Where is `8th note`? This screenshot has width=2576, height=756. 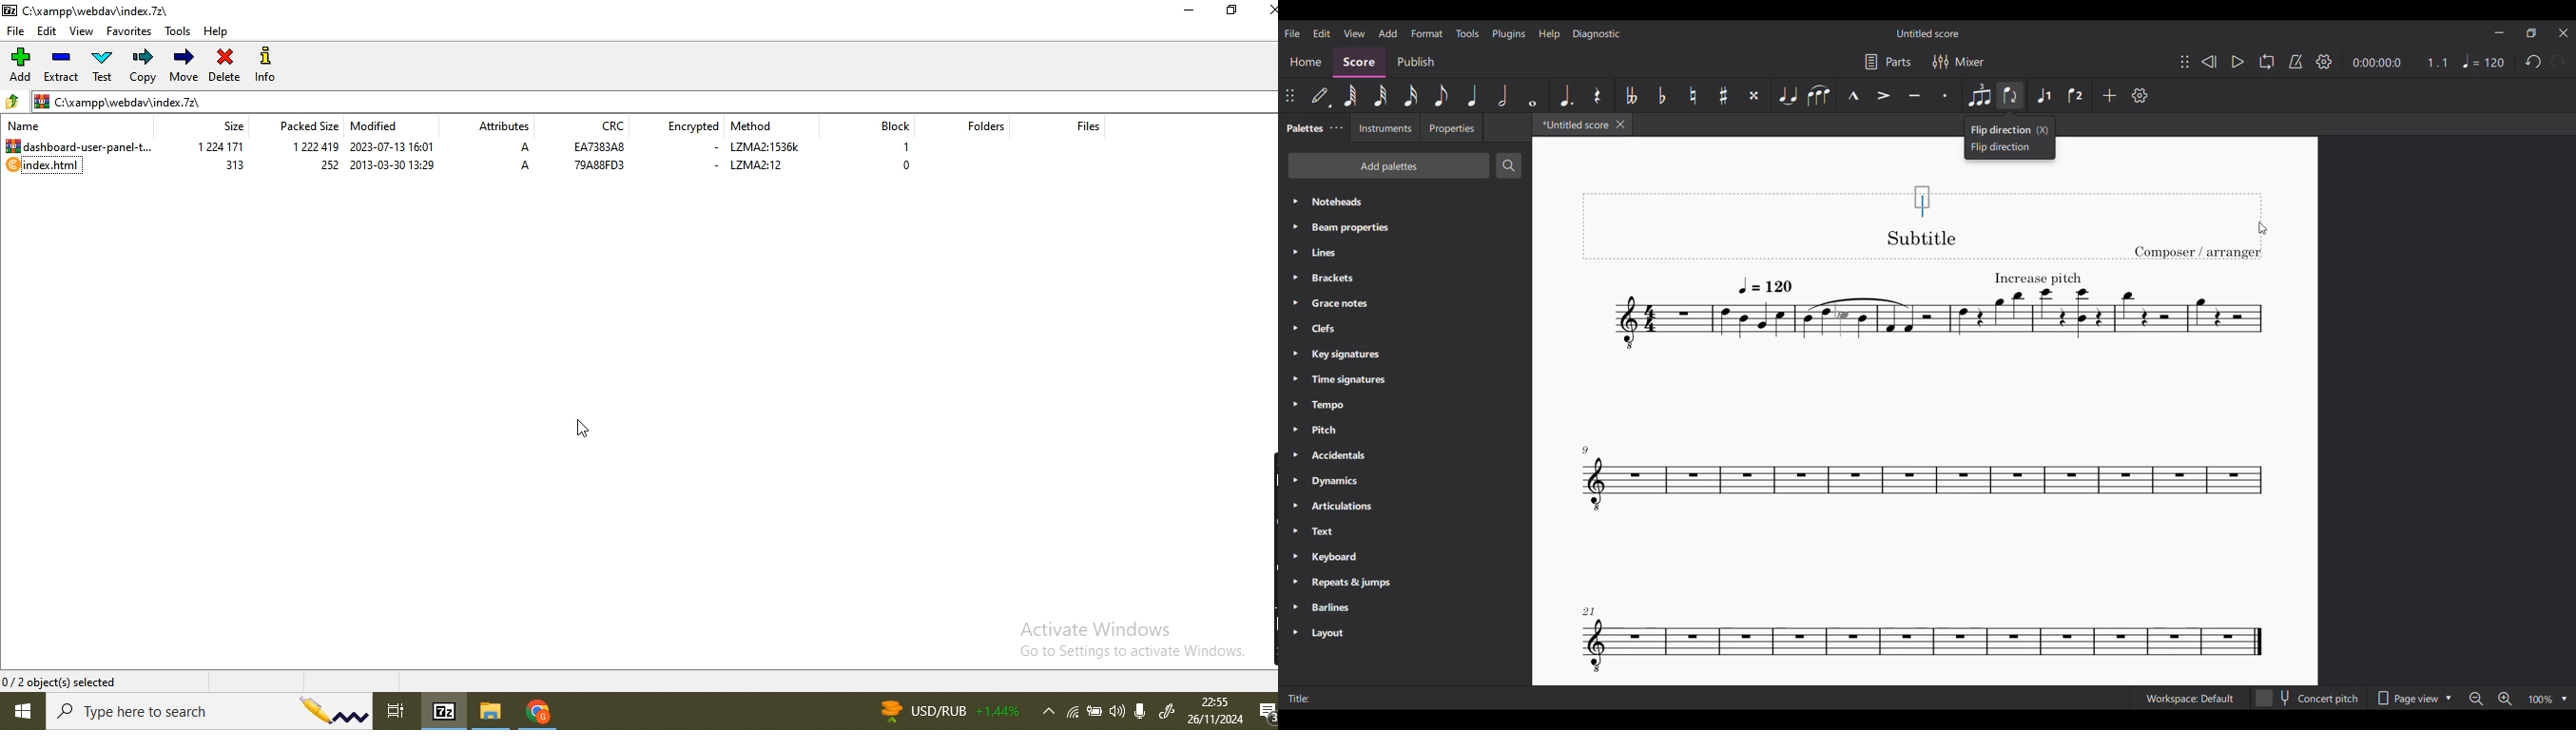 8th note is located at coordinates (1440, 95).